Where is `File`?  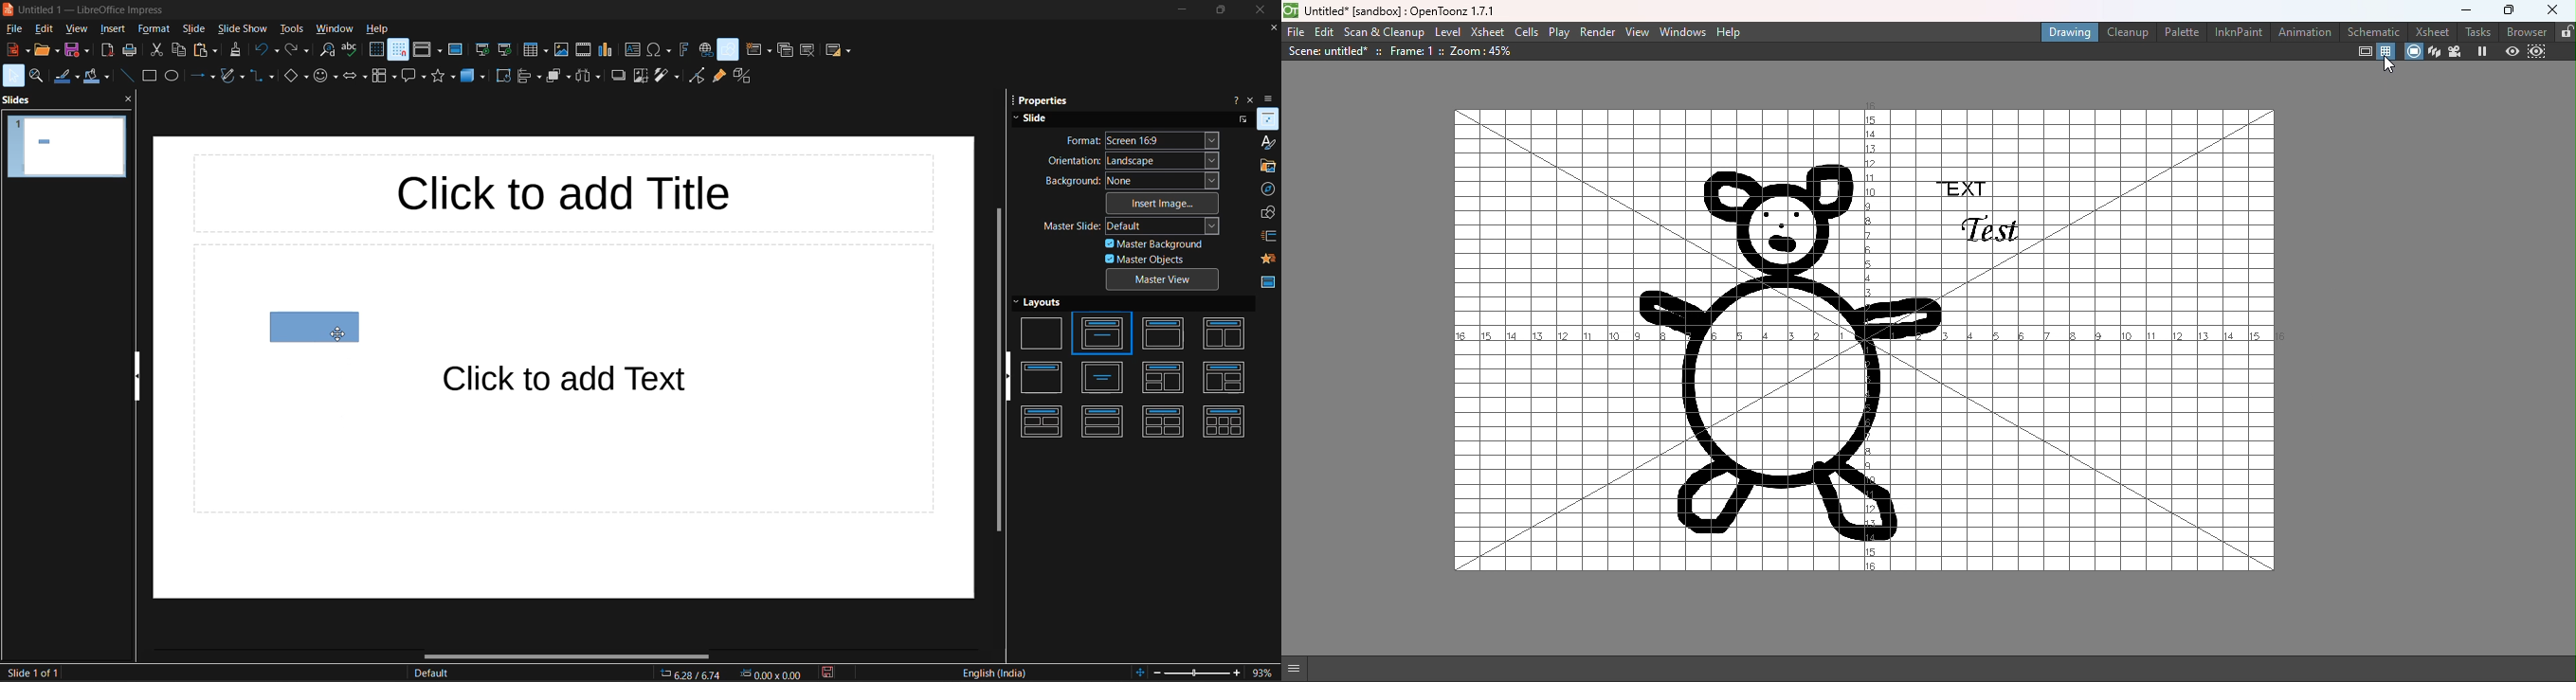
File is located at coordinates (1295, 31).